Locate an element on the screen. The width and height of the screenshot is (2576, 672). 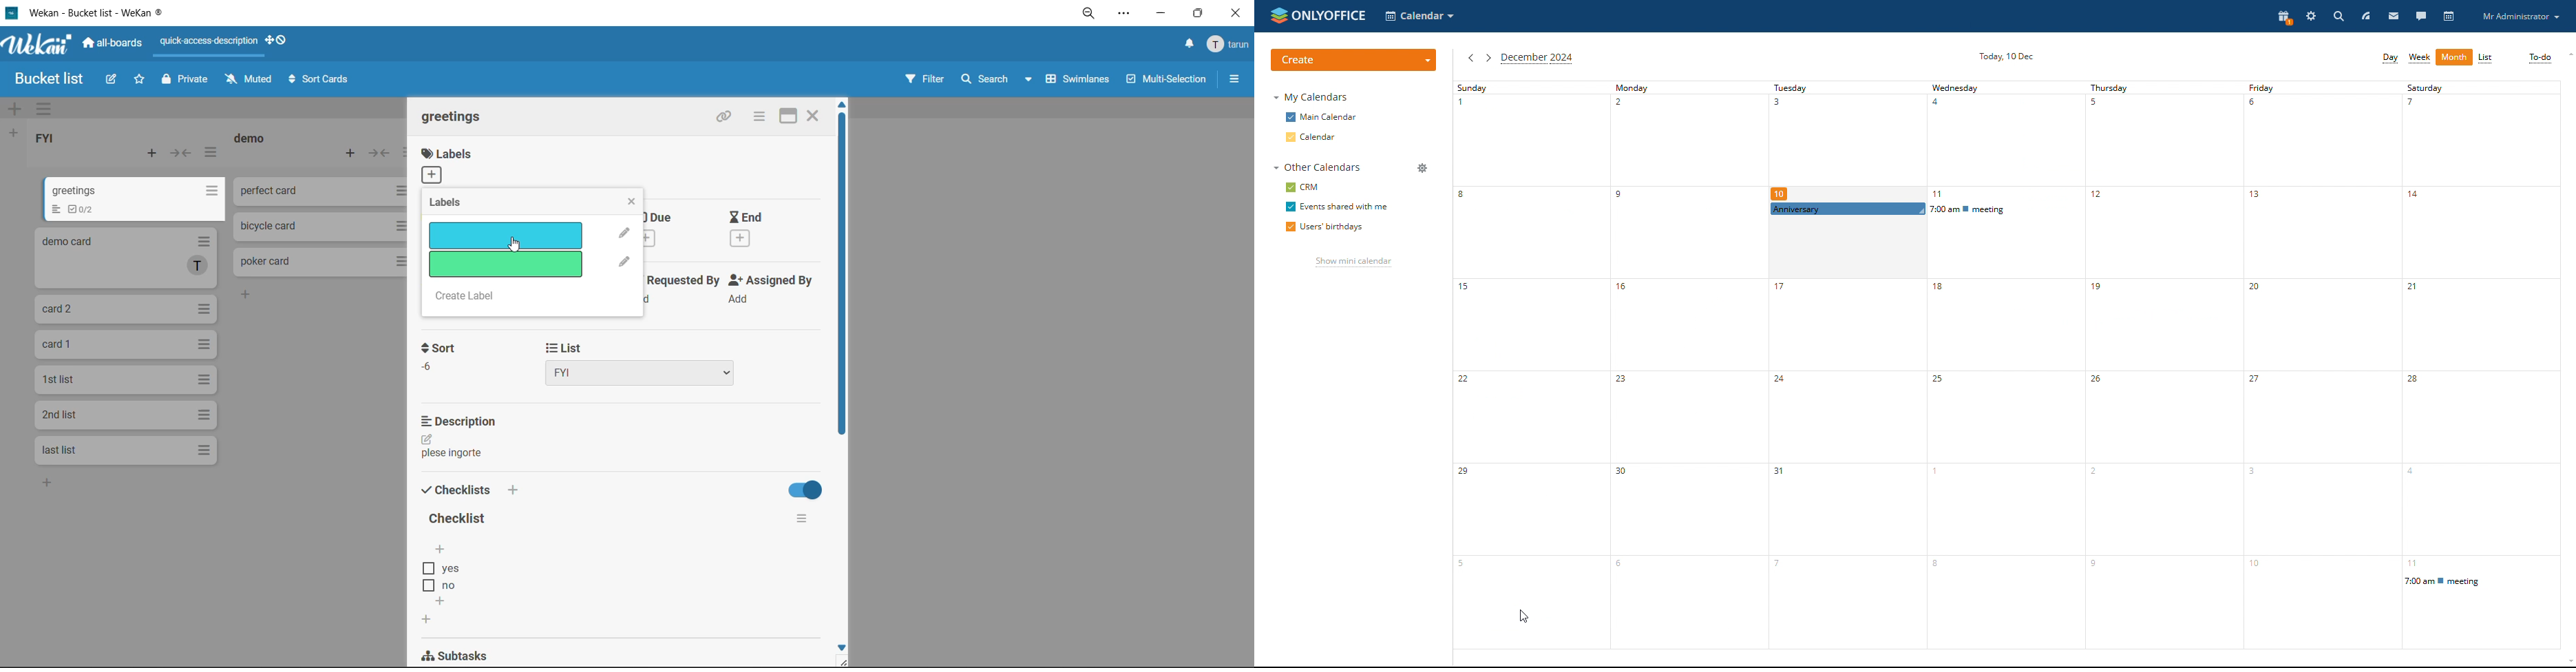
multiselection is located at coordinates (1164, 82).